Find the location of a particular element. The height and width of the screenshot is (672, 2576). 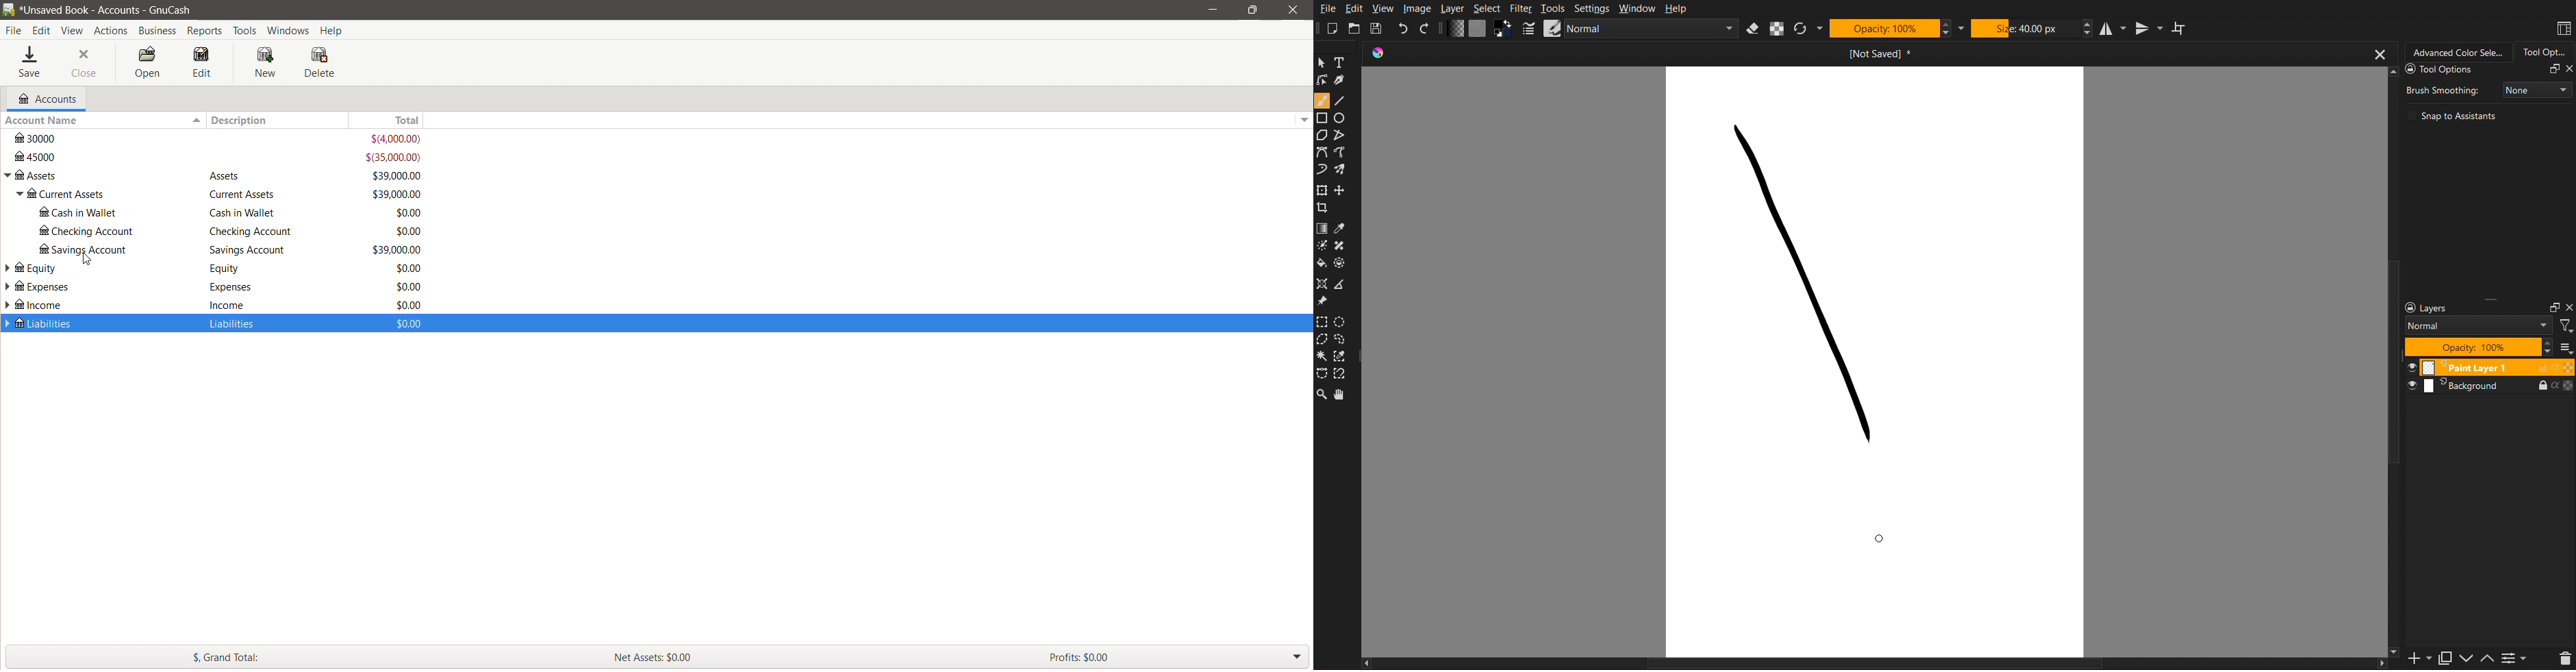

Cash in wallet - Total amount available in the account is located at coordinates (320, 215).